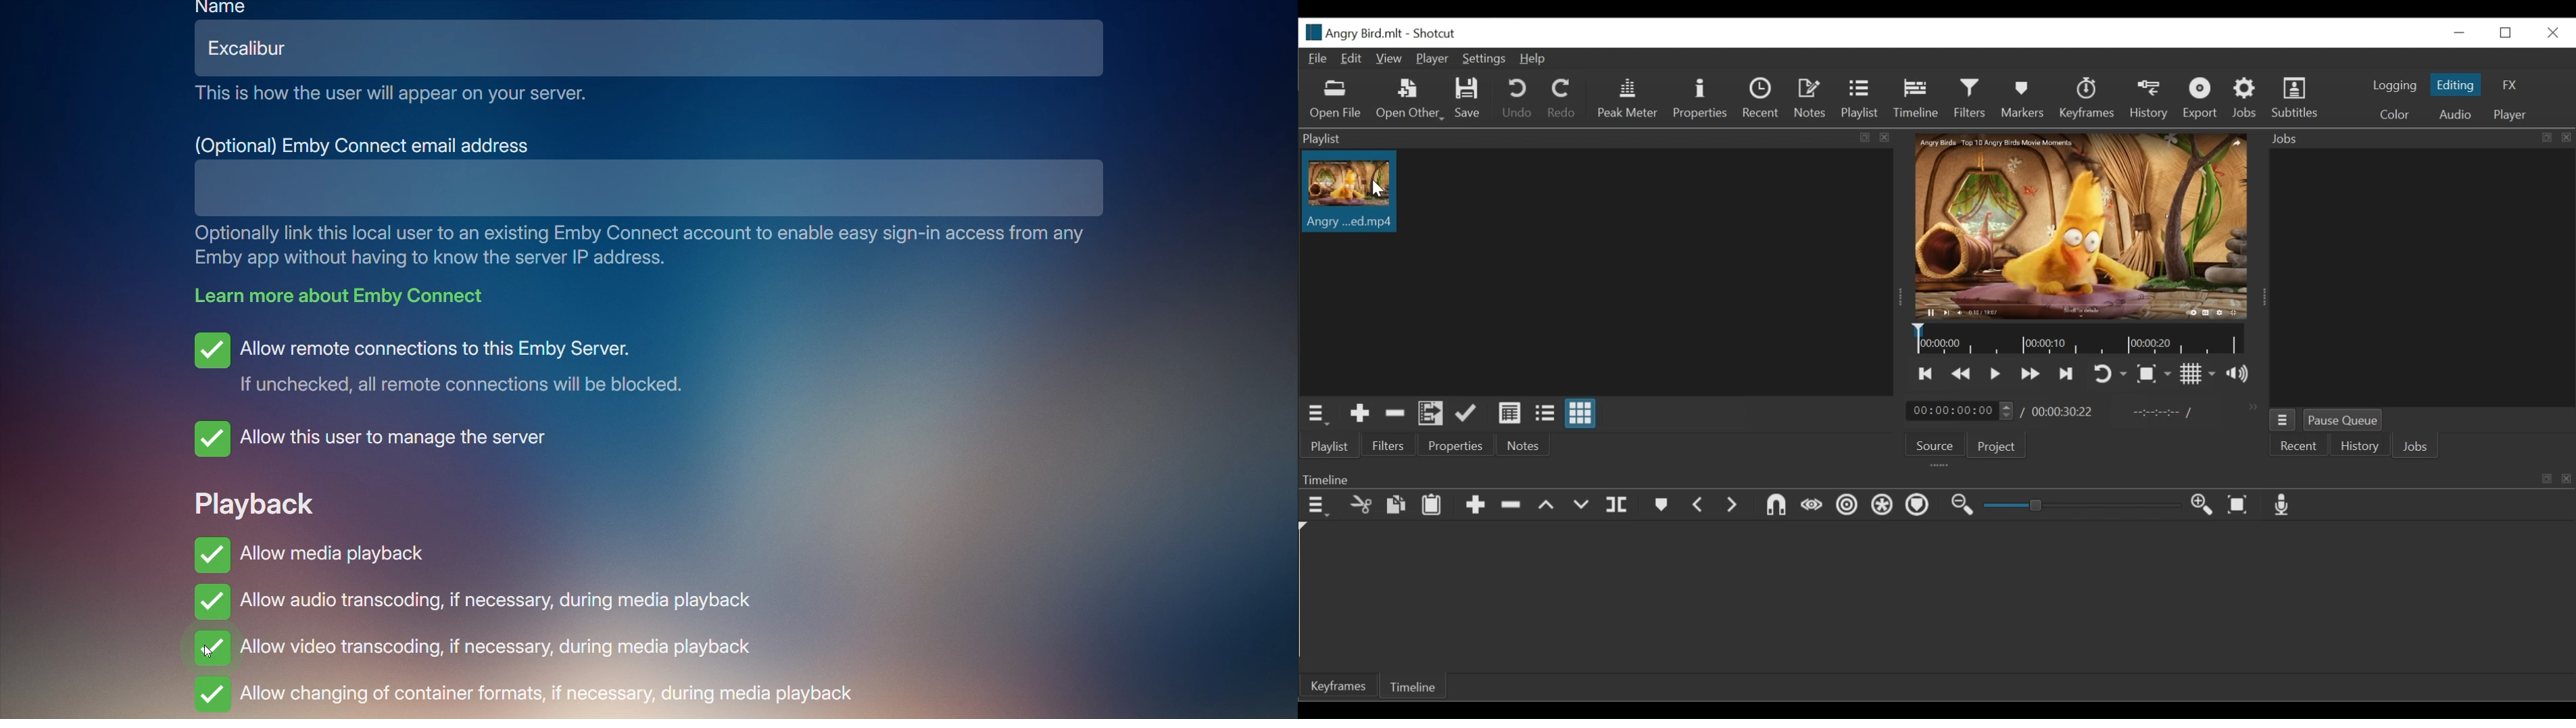 The image size is (2576, 728). I want to click on textbox, so click(603, 188).